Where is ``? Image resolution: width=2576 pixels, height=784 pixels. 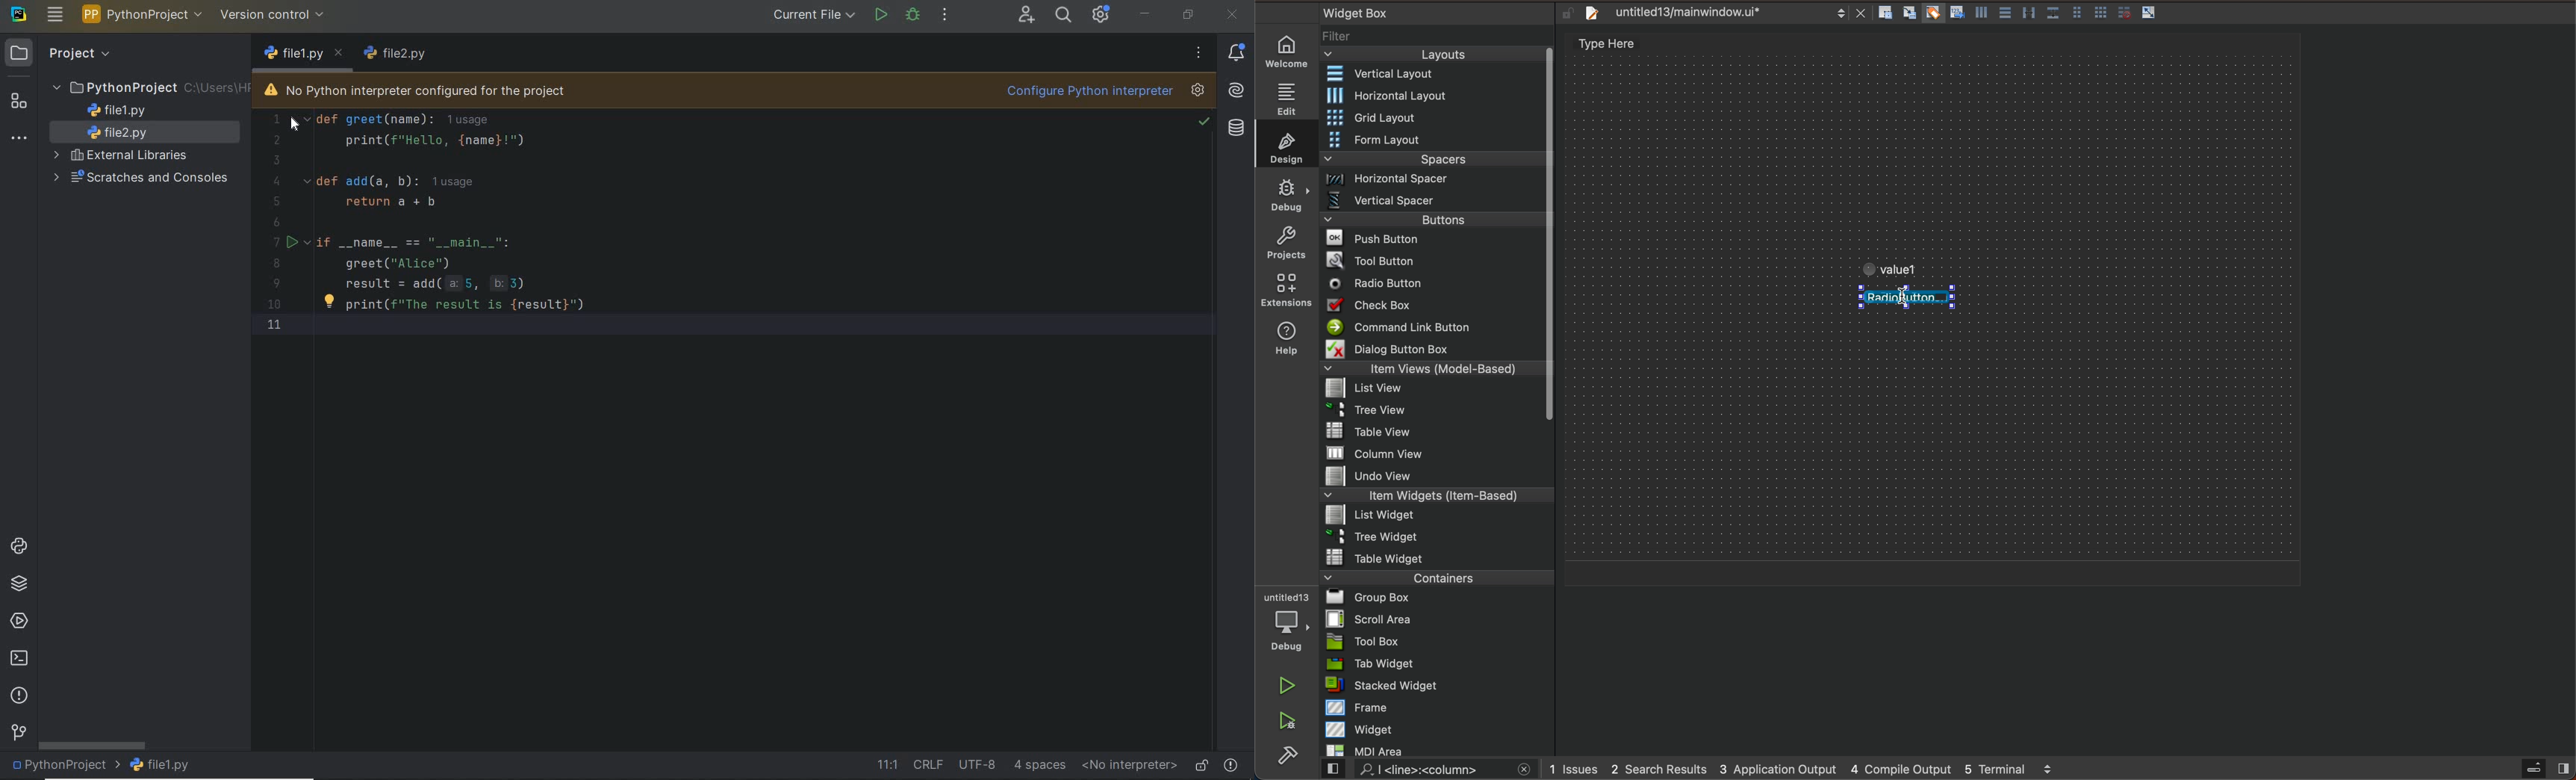
 is located at coordinates (2150, 13).